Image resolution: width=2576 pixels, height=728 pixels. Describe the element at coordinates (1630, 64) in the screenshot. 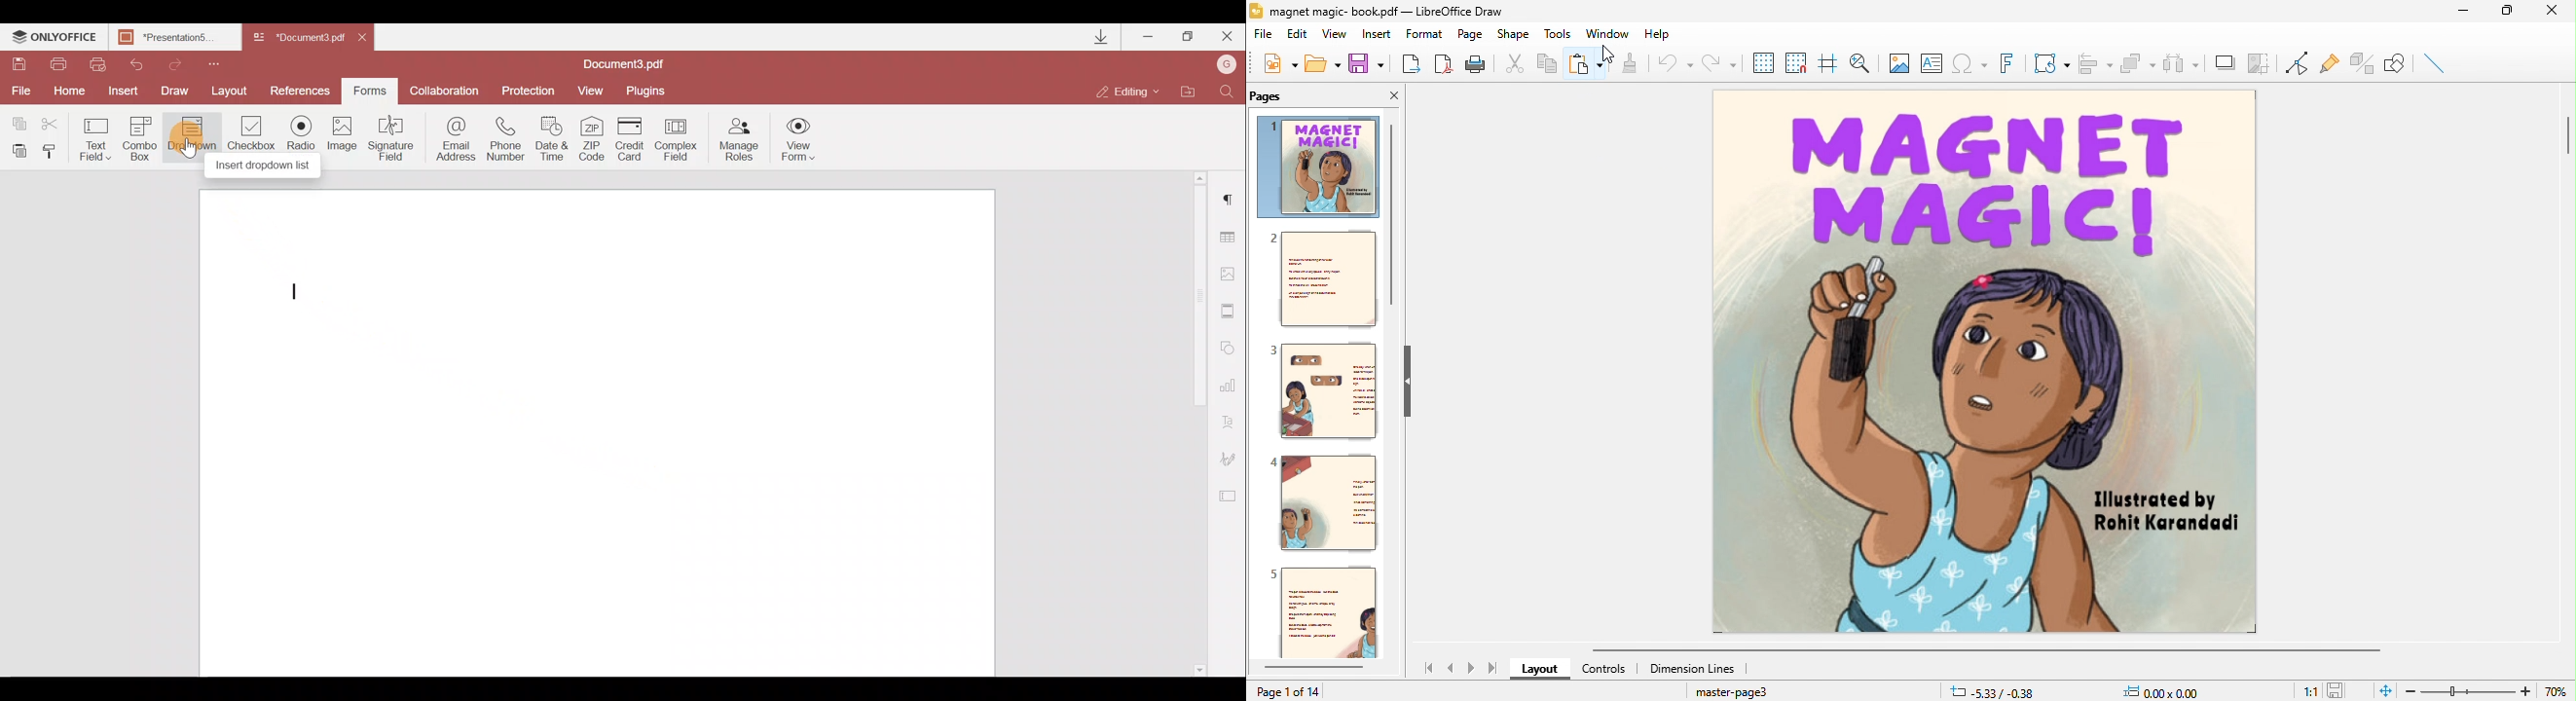

I see `clone formatting` at that location.